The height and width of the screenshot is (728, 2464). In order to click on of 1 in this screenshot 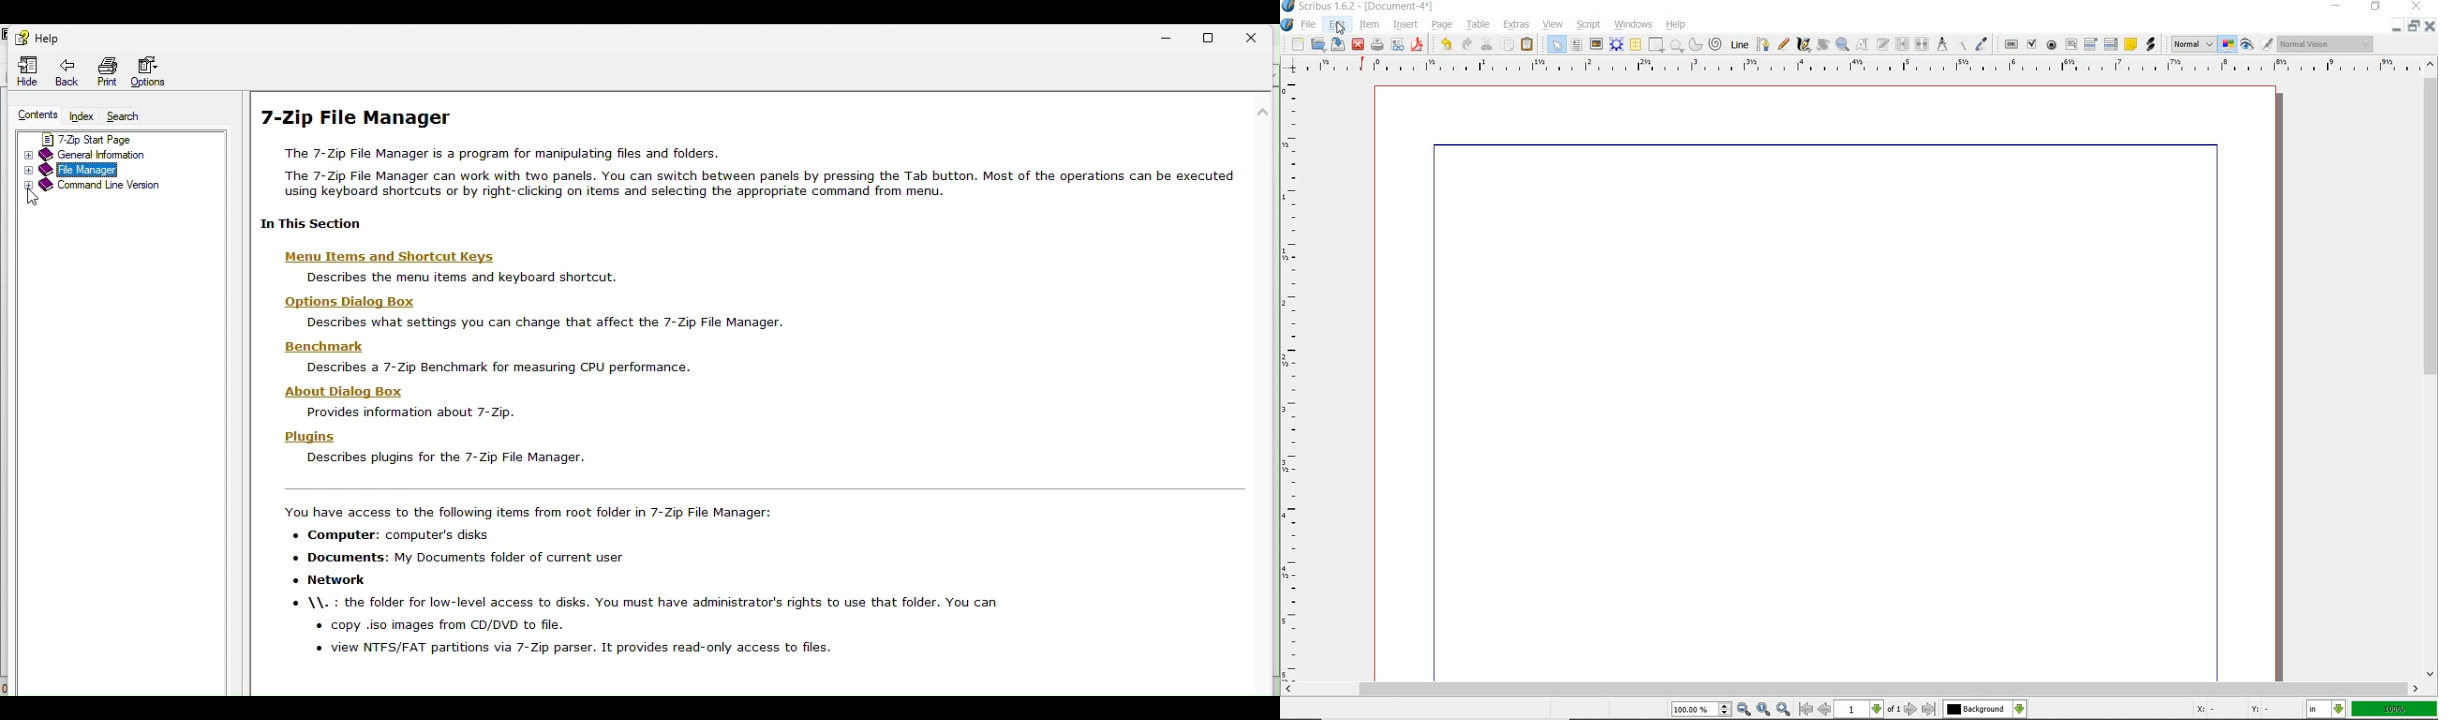, I will do `click(1894, 710)`.